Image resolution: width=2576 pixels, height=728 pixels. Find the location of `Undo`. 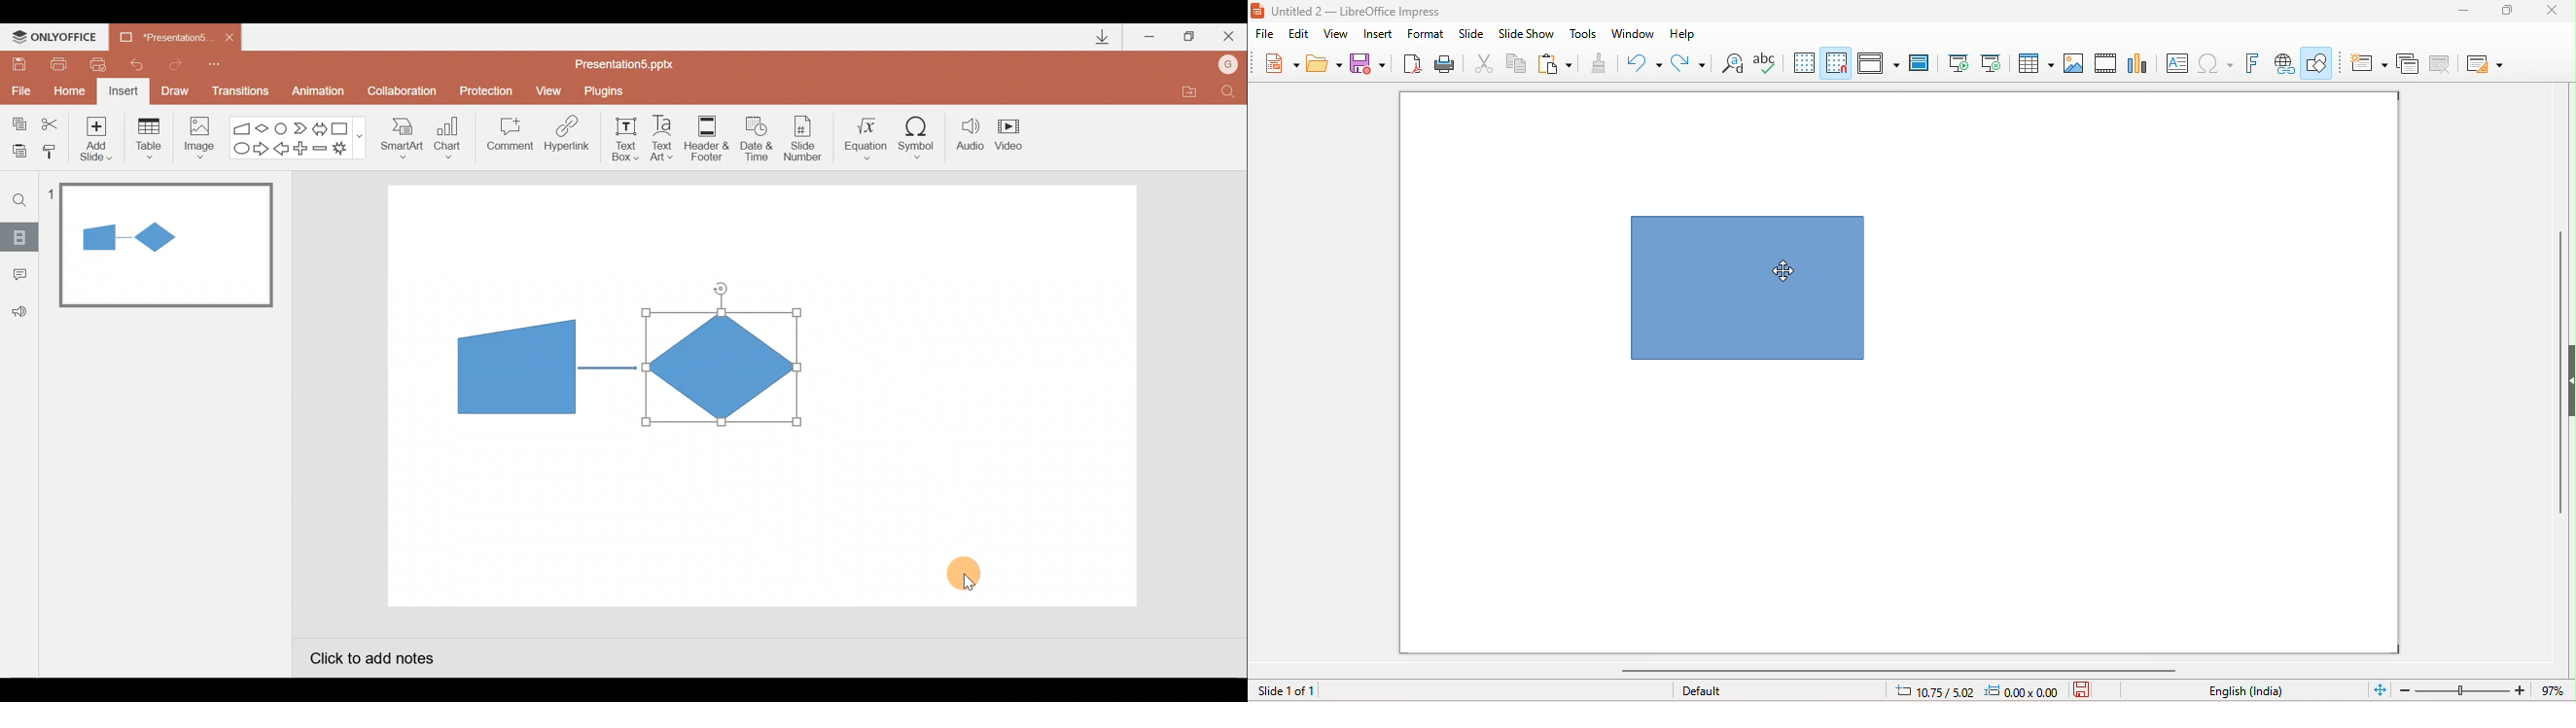

Undo is located at coordinates (139, 64).